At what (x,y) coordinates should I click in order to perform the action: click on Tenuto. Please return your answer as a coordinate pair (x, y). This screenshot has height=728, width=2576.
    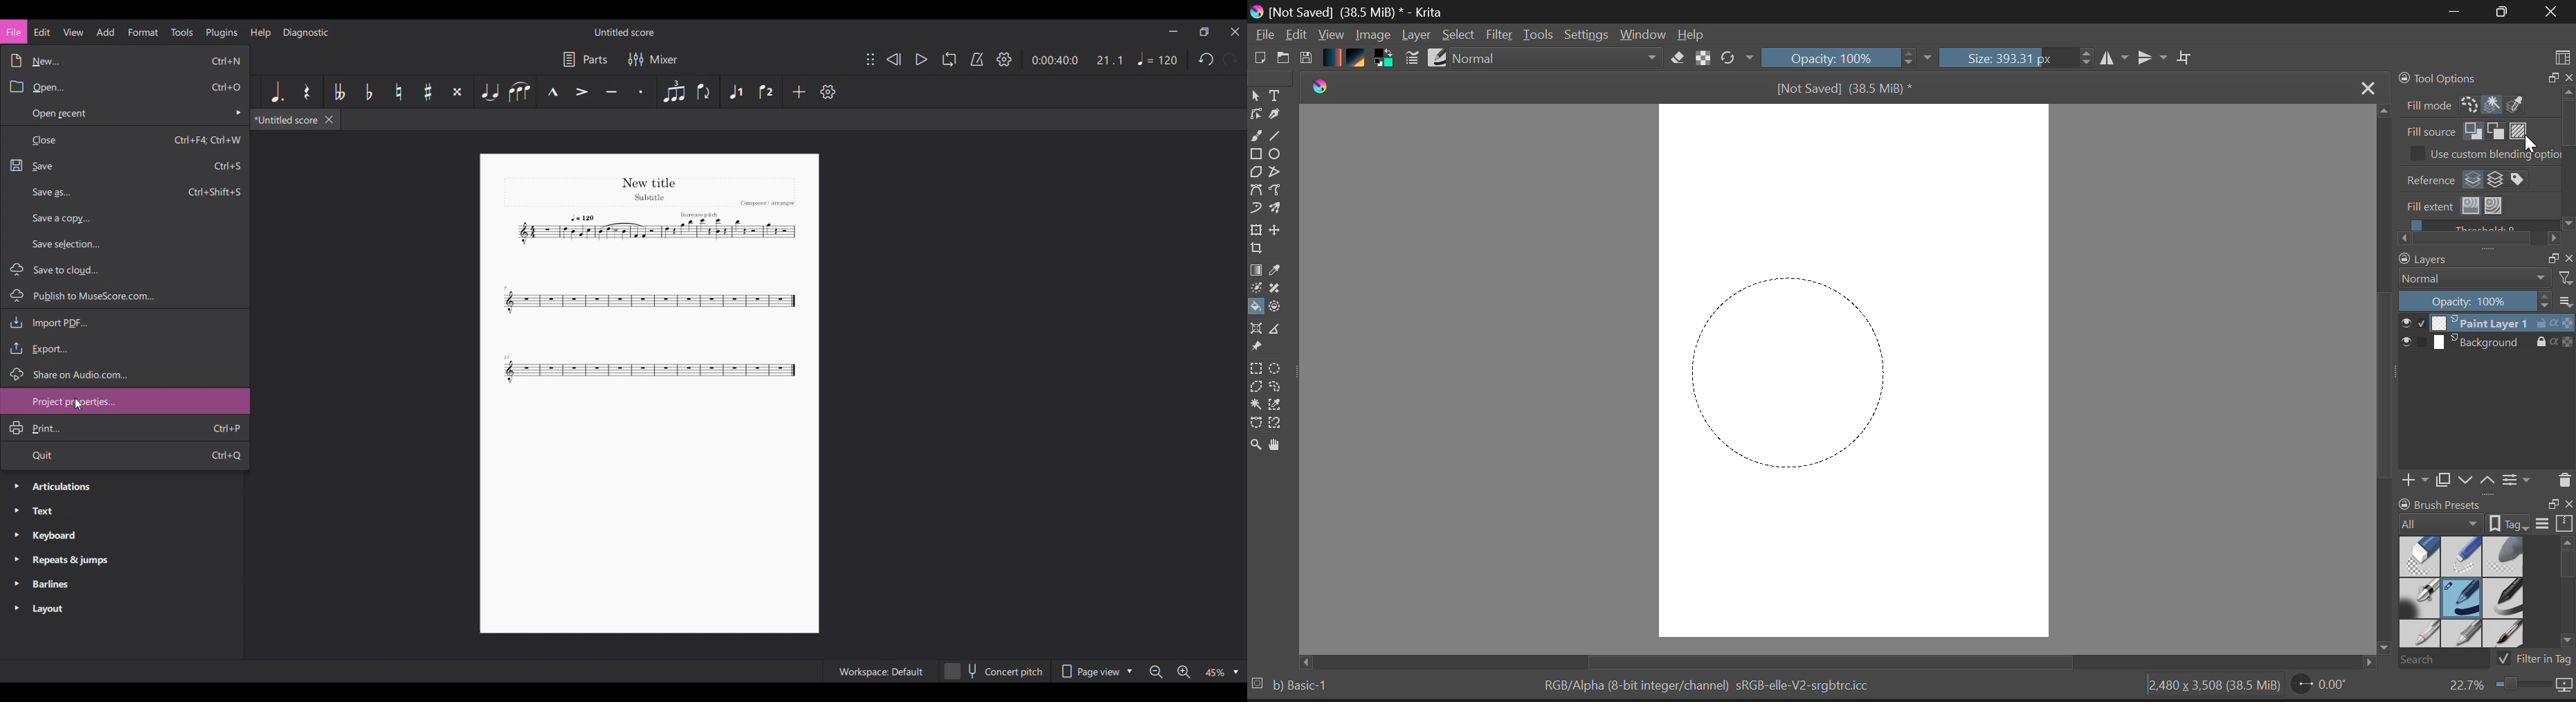
    Looking at the image, I should click on (612, 92).